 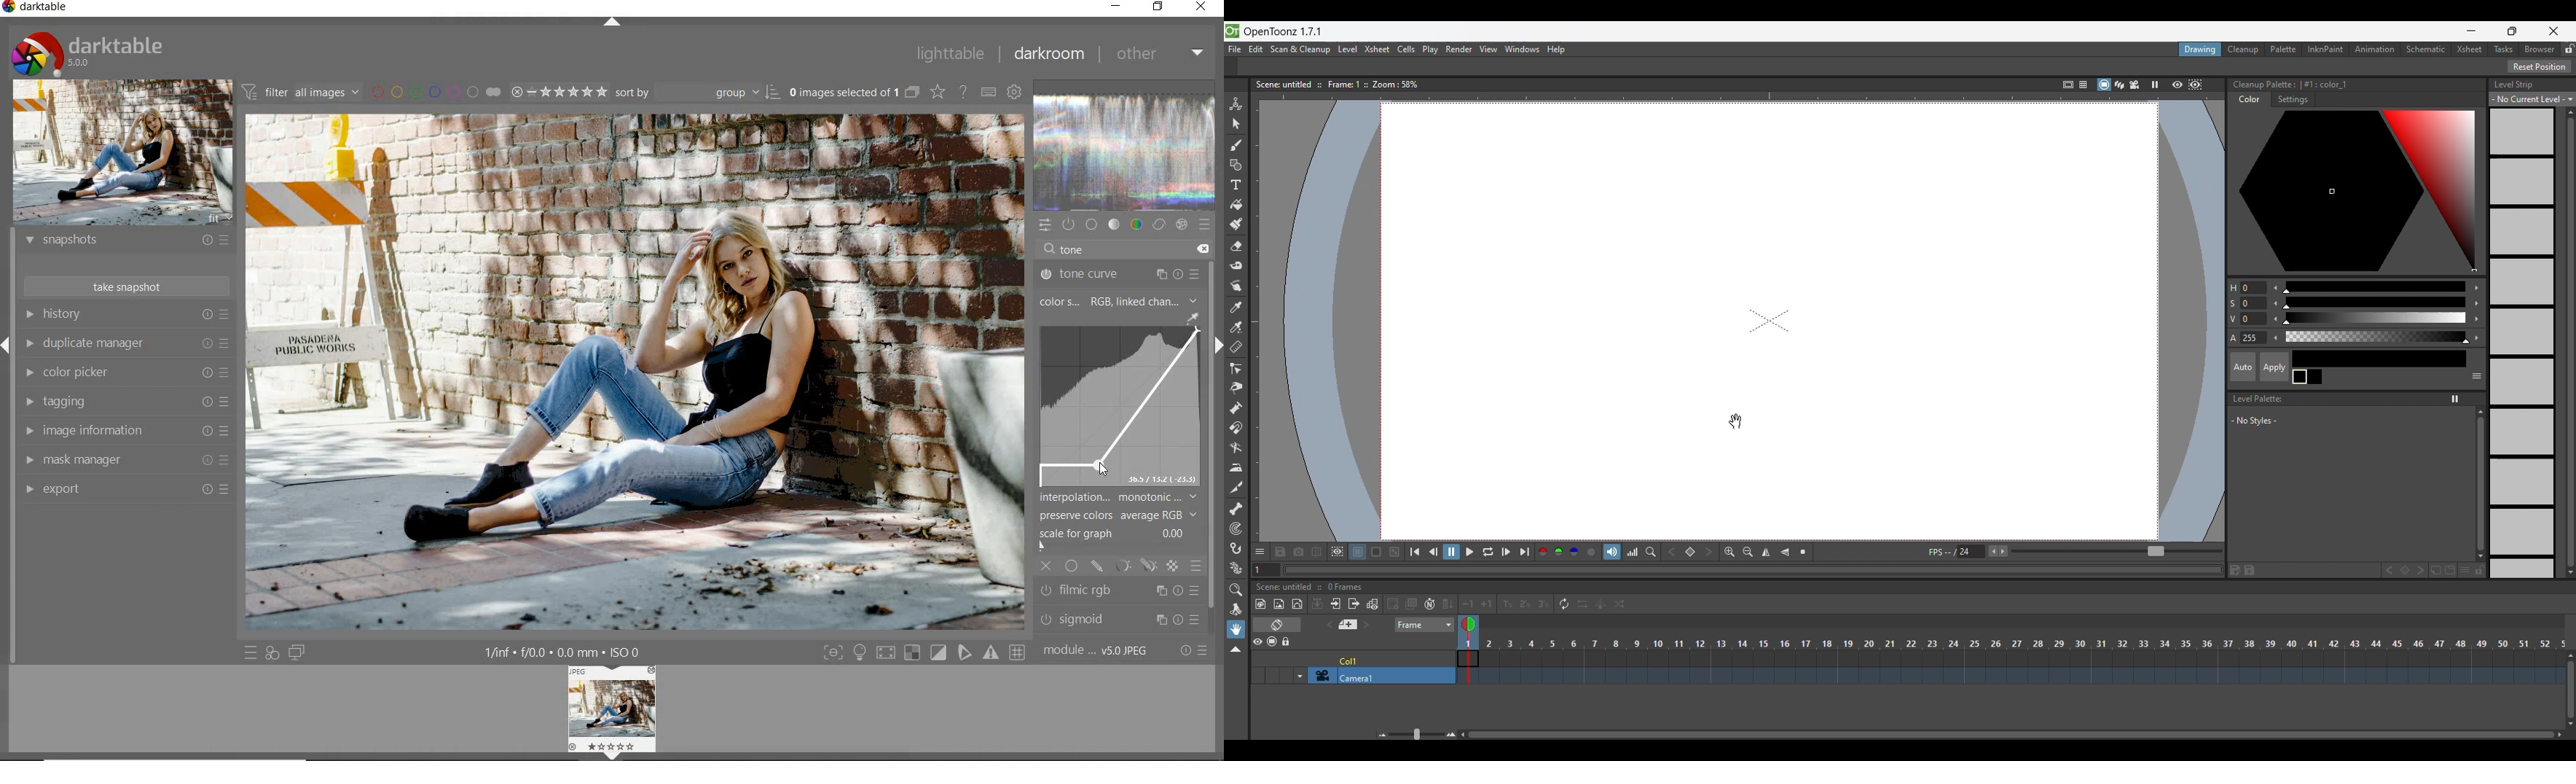 I want to click on presets, so click(x=1206, y=226).